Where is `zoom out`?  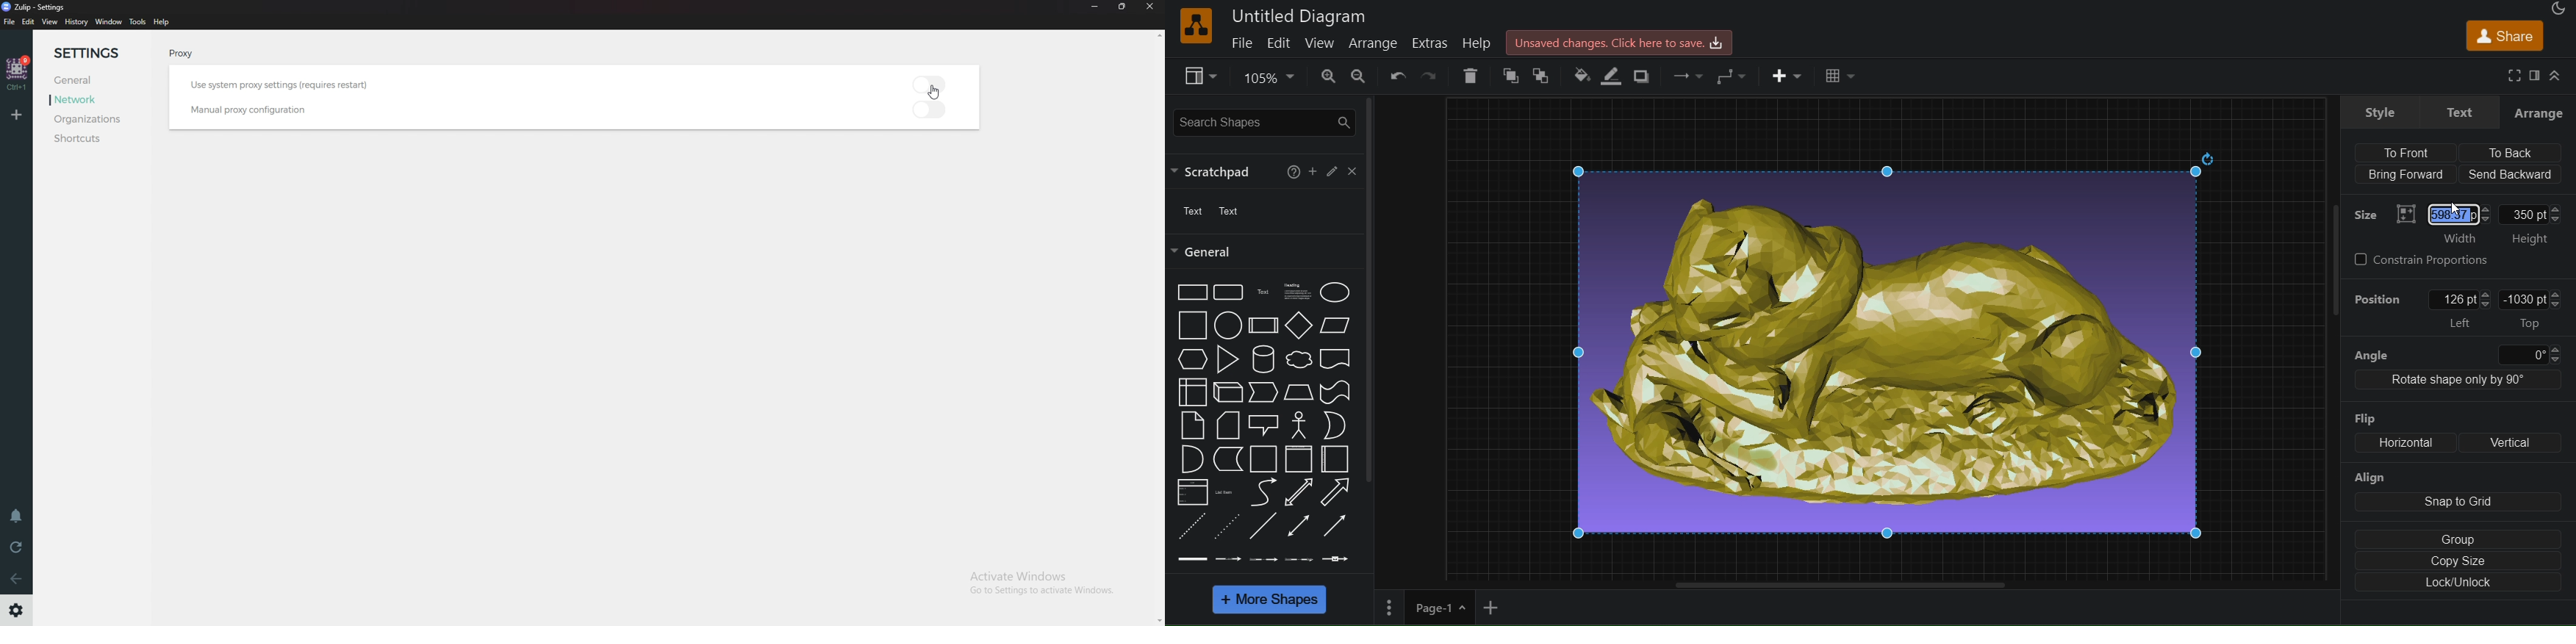 zoom out is located at coordinates (1357, 76).